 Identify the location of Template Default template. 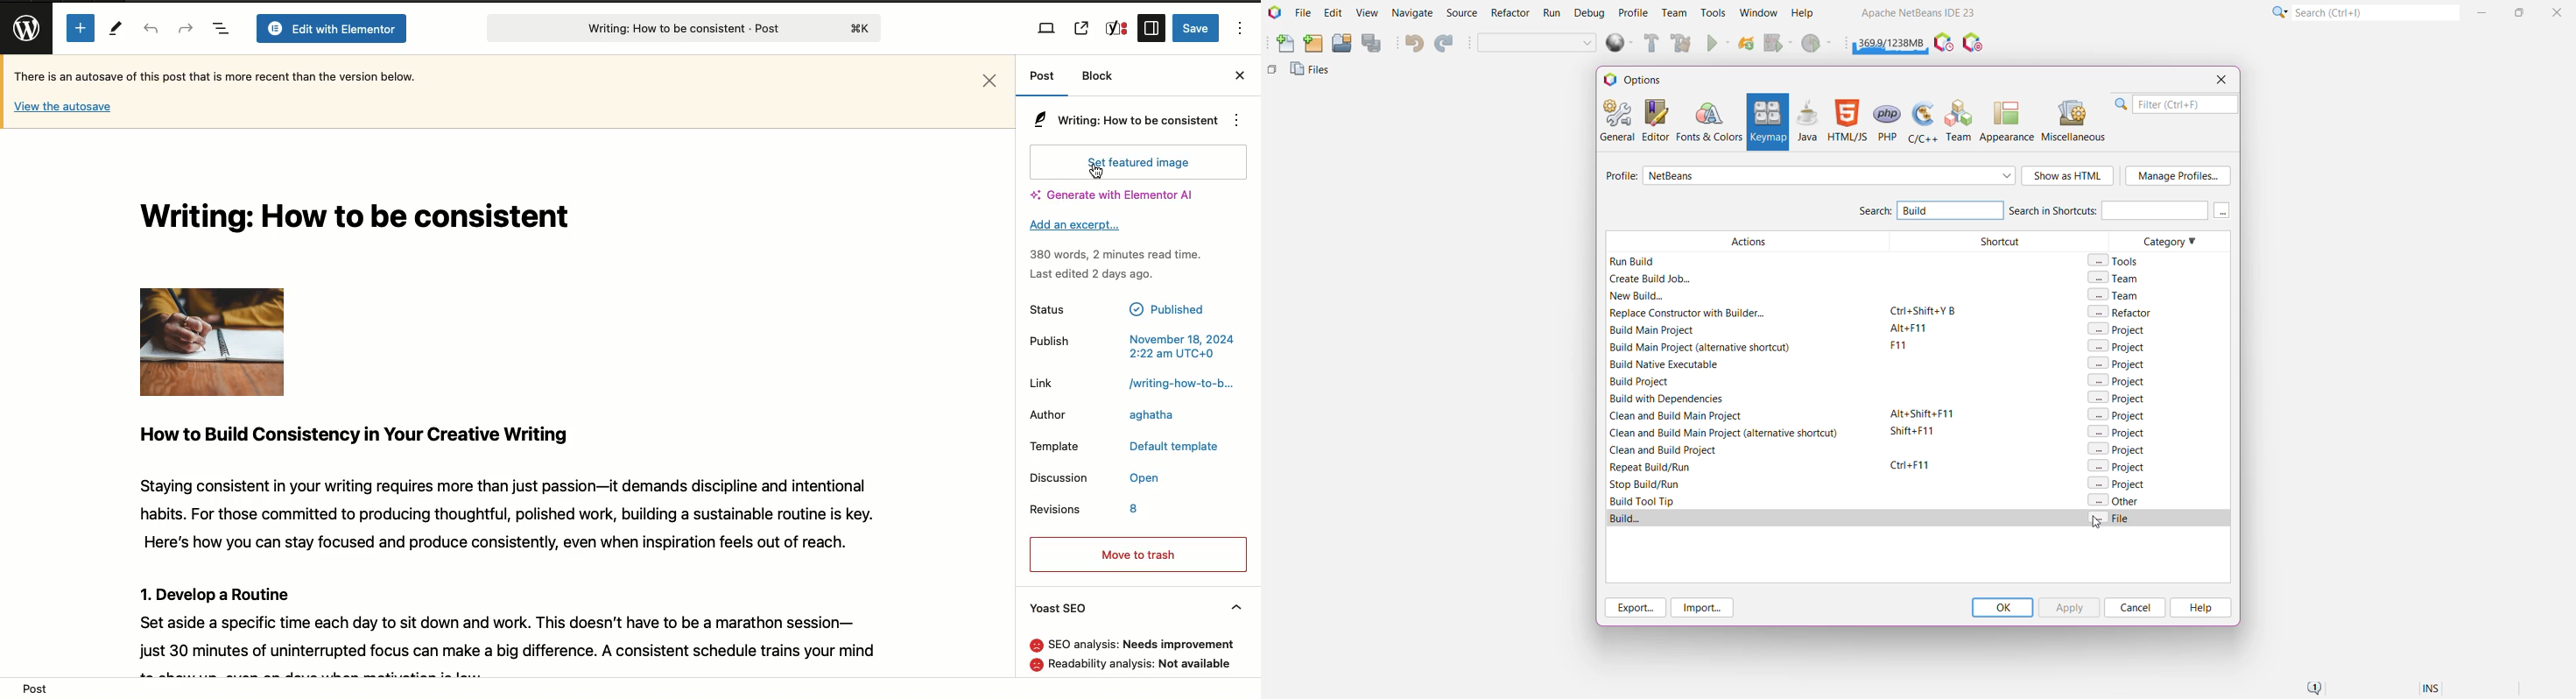
(1125, 448).